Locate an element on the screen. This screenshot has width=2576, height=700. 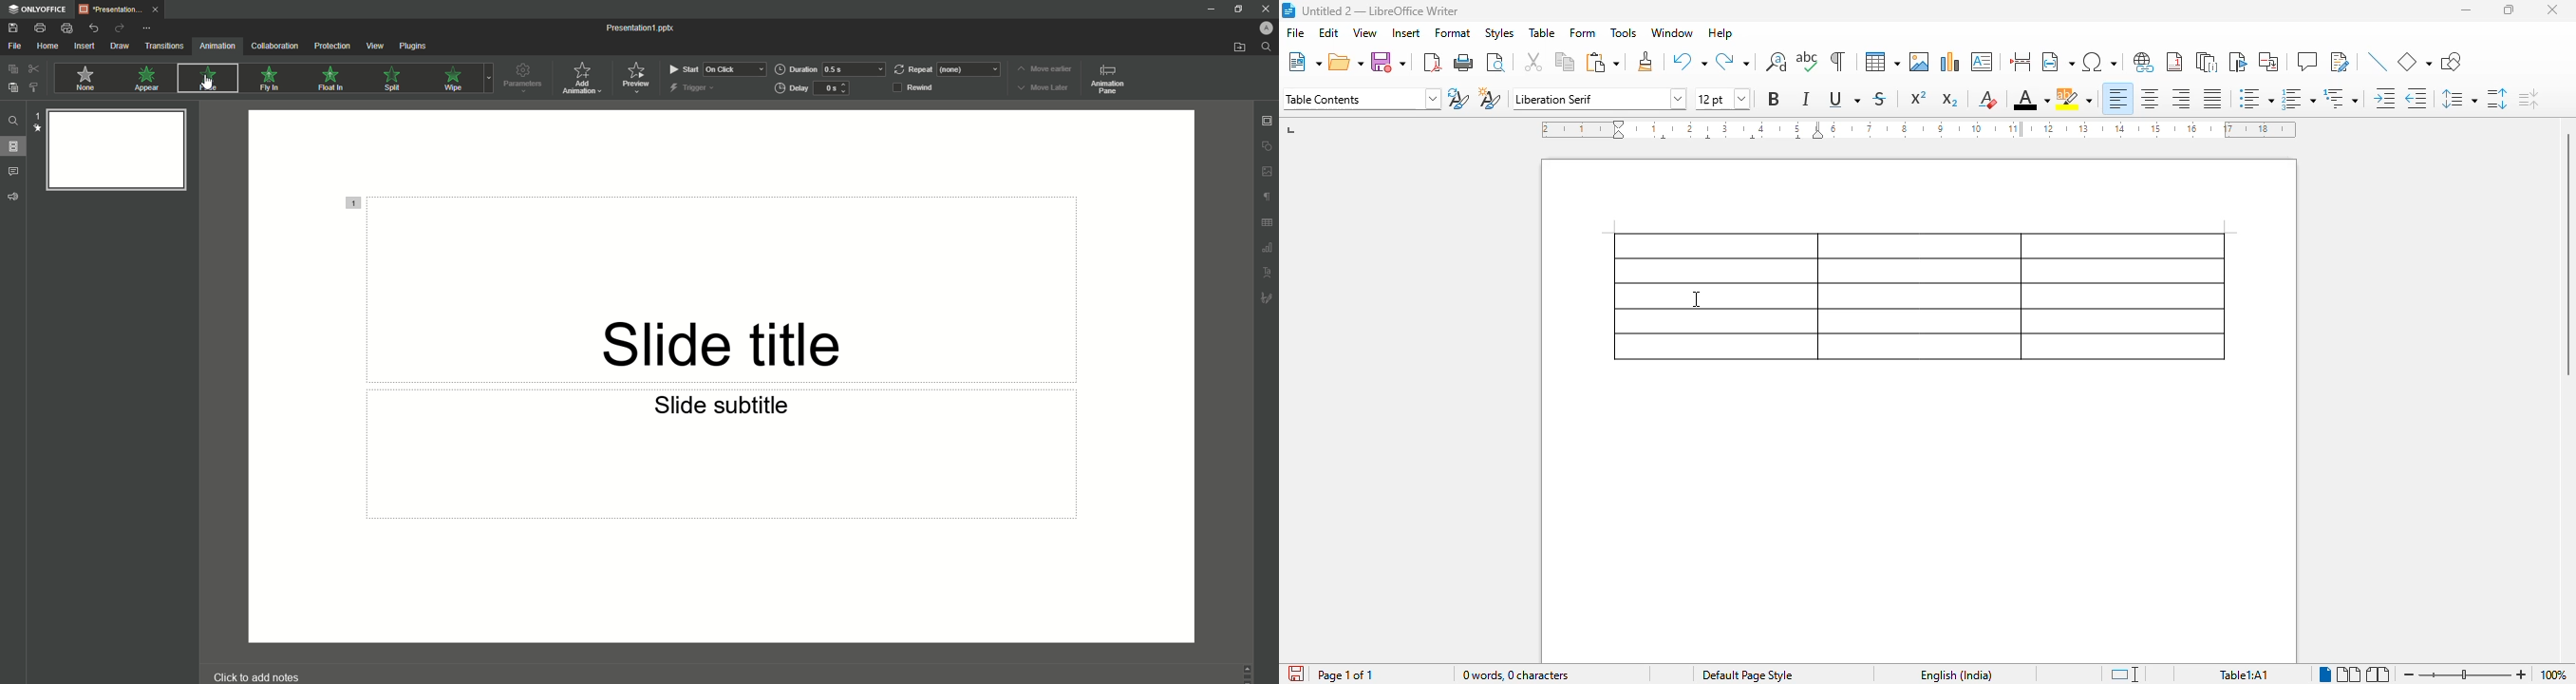
open is located at coordinates (1346, 62).